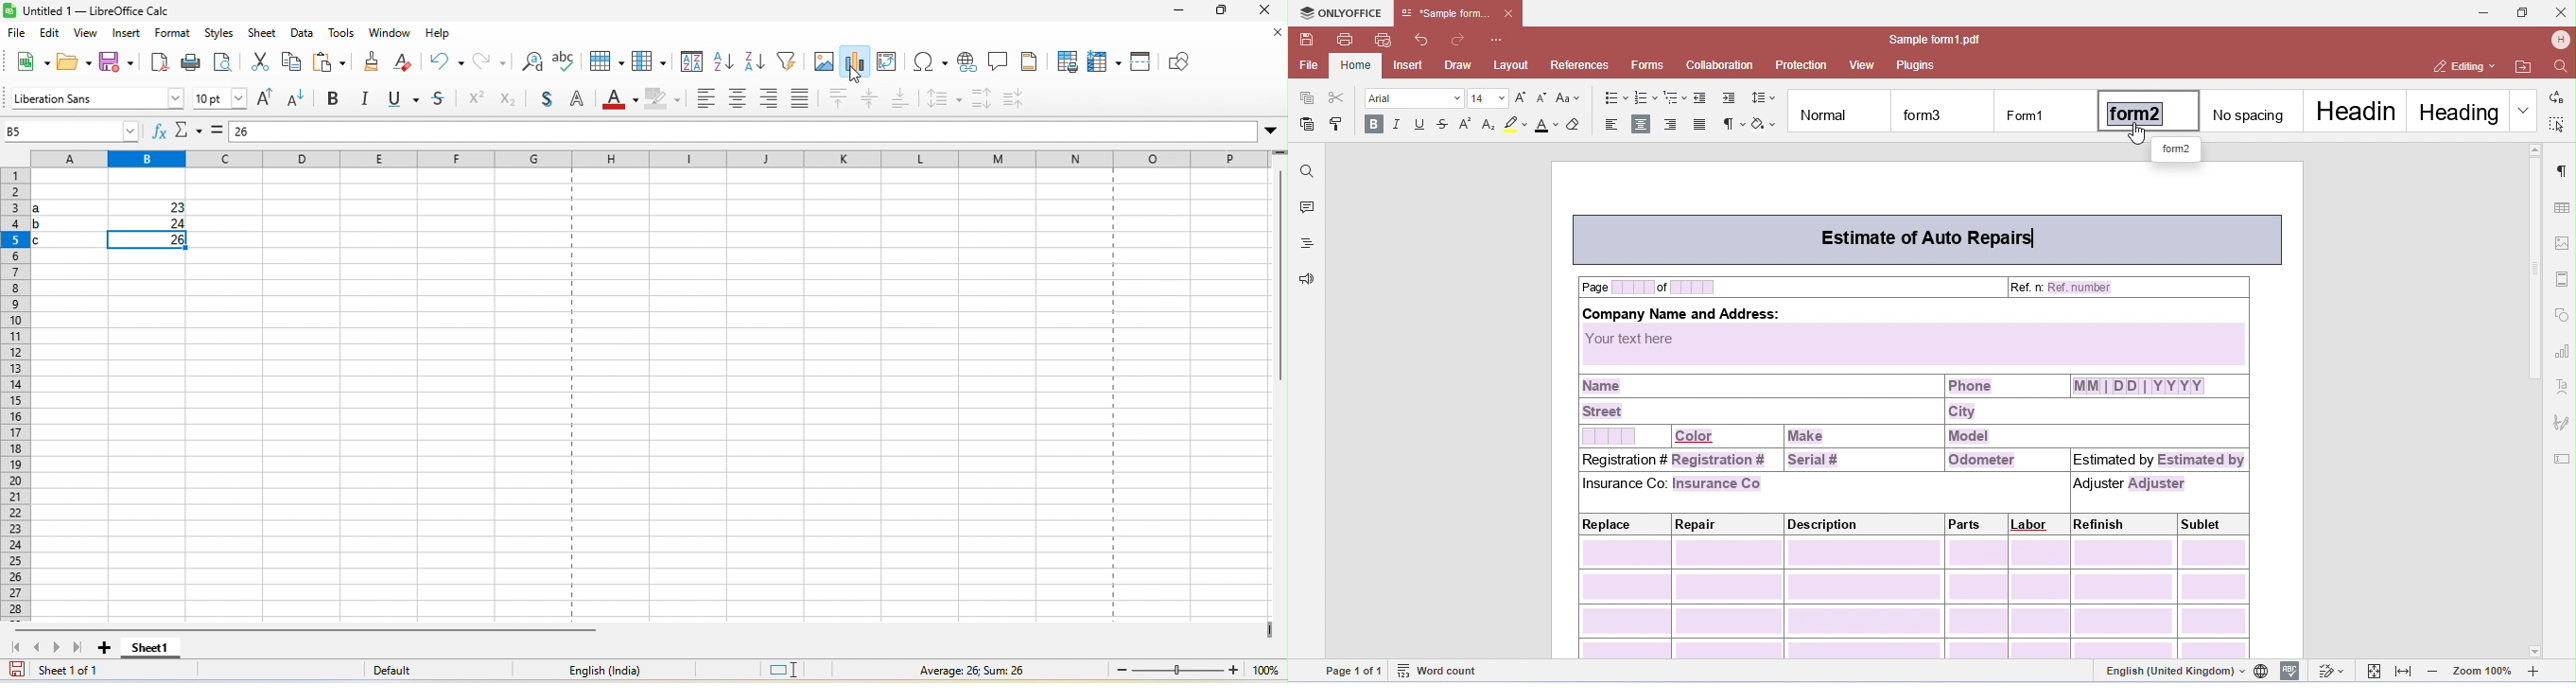  I want to click on font color, so click(616, 100).